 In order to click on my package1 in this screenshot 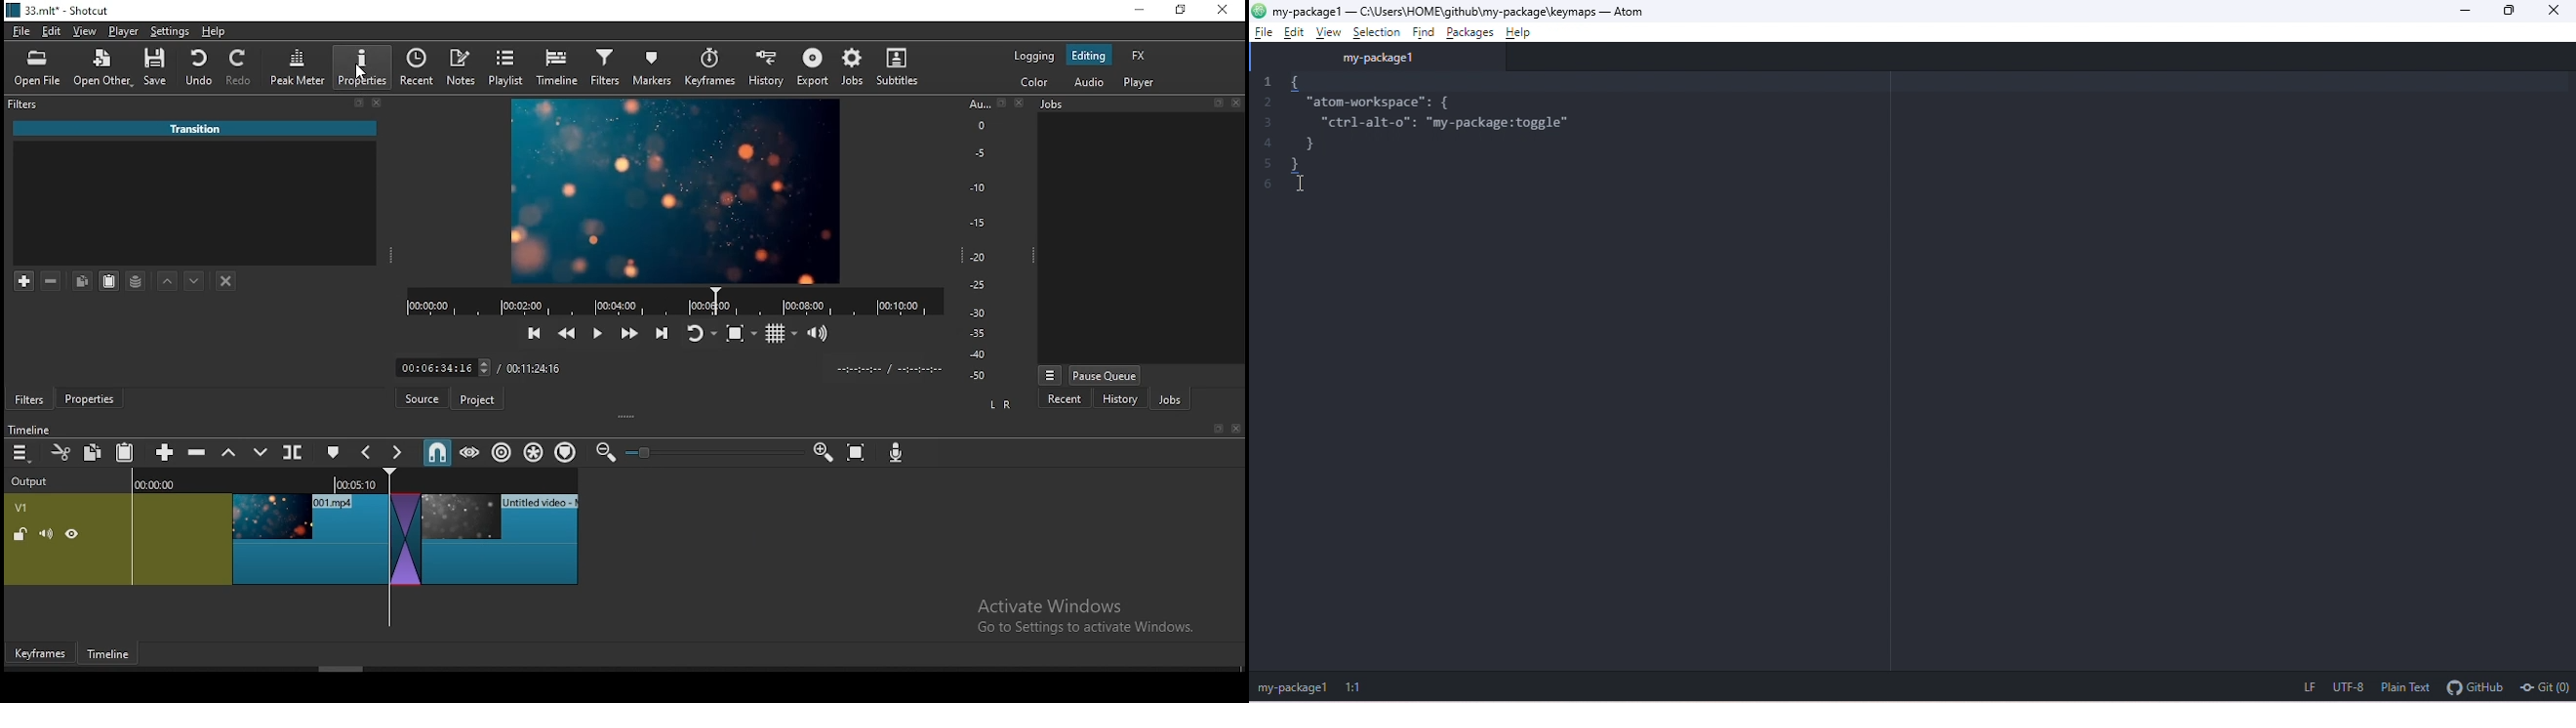, I will do `click(1388, 57)`.